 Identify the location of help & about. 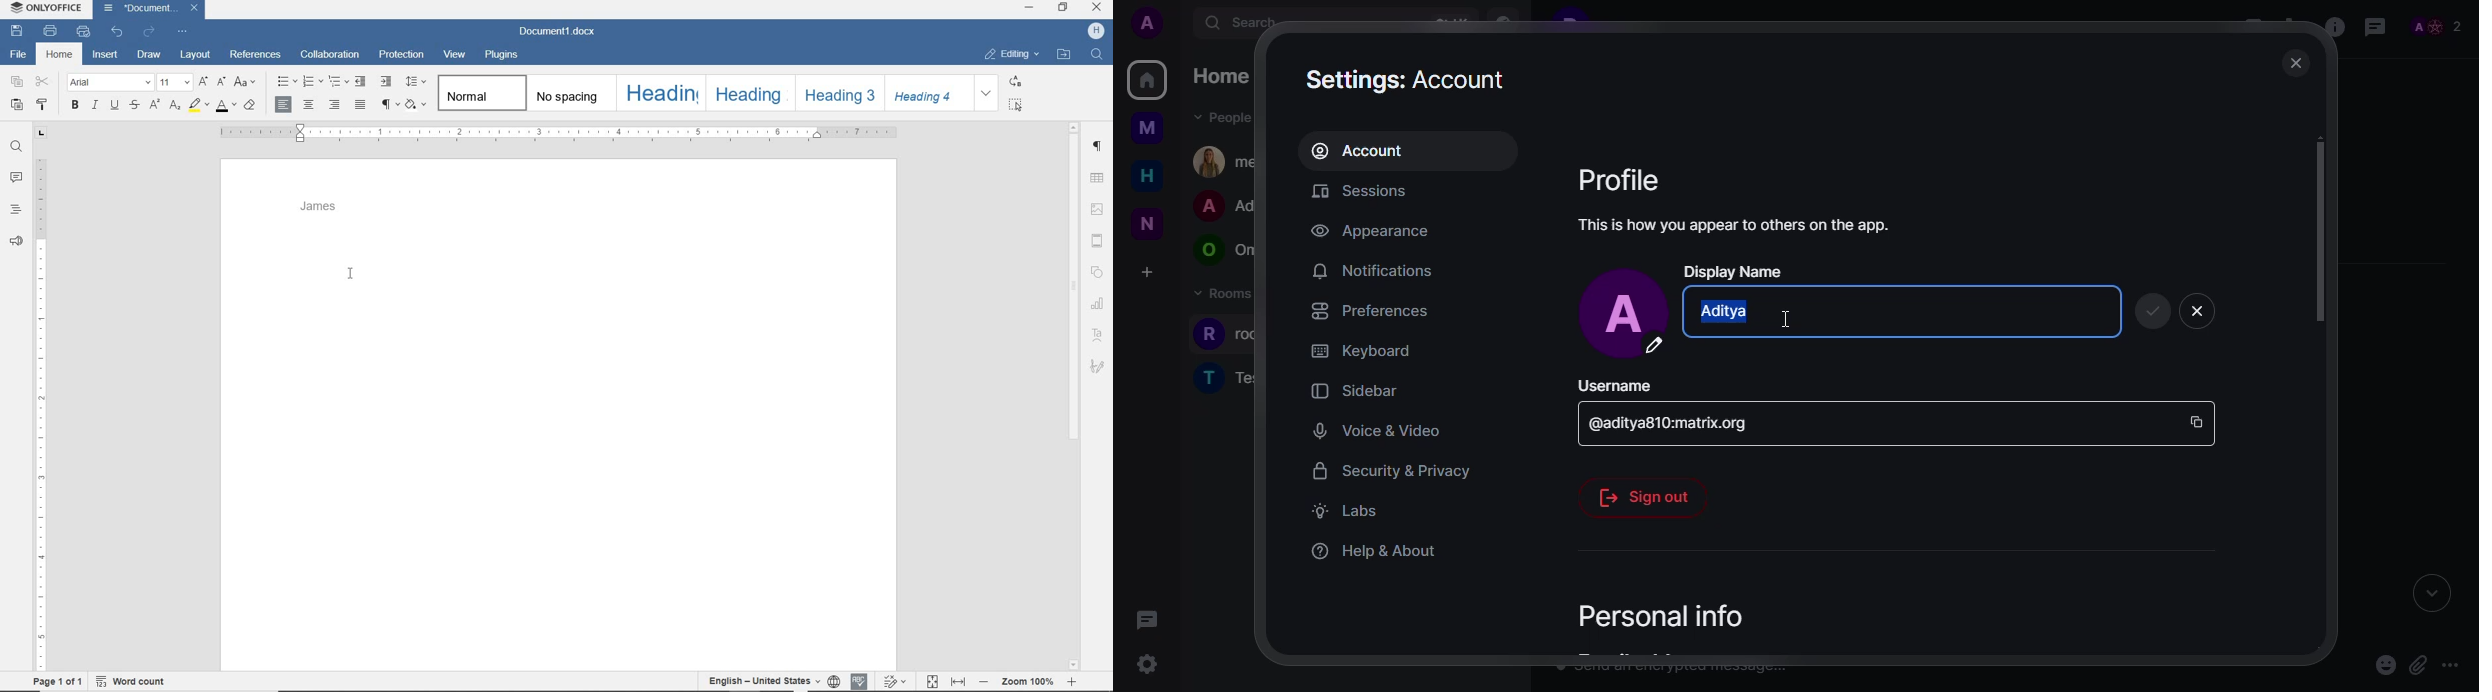
(1373, 550).